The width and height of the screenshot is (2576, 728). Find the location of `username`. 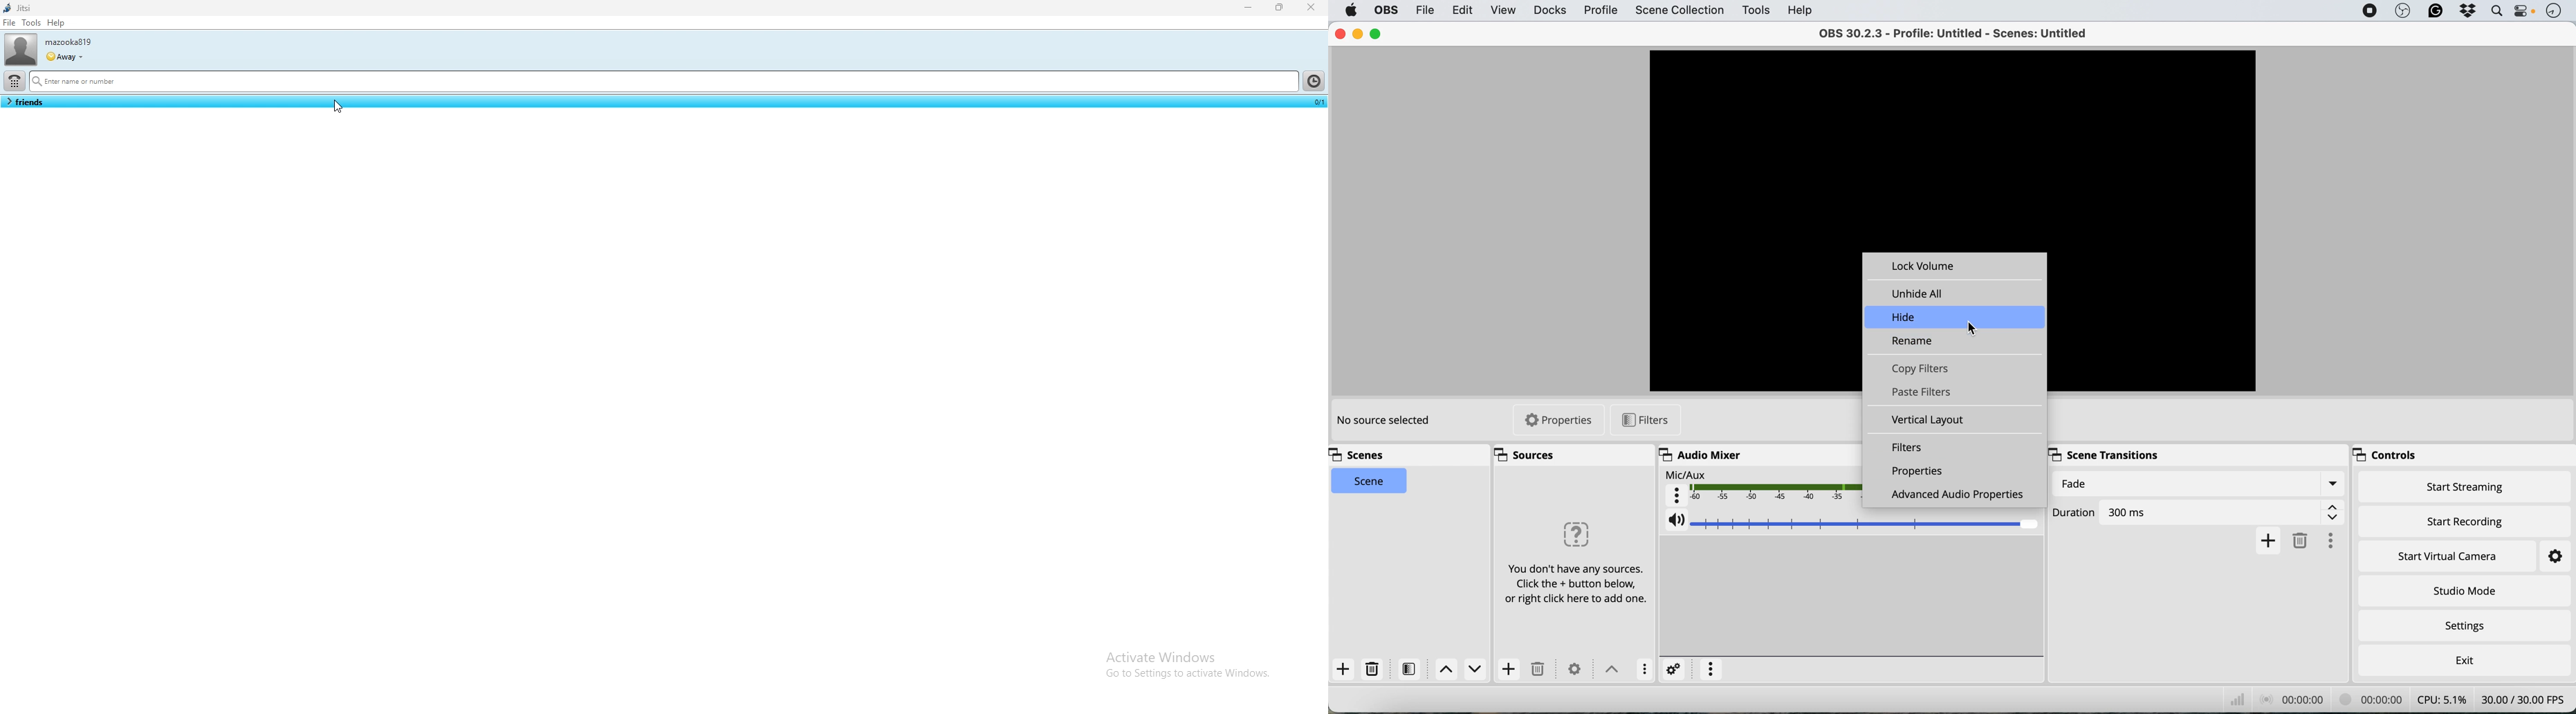

username is located at coordinates (68, 42).